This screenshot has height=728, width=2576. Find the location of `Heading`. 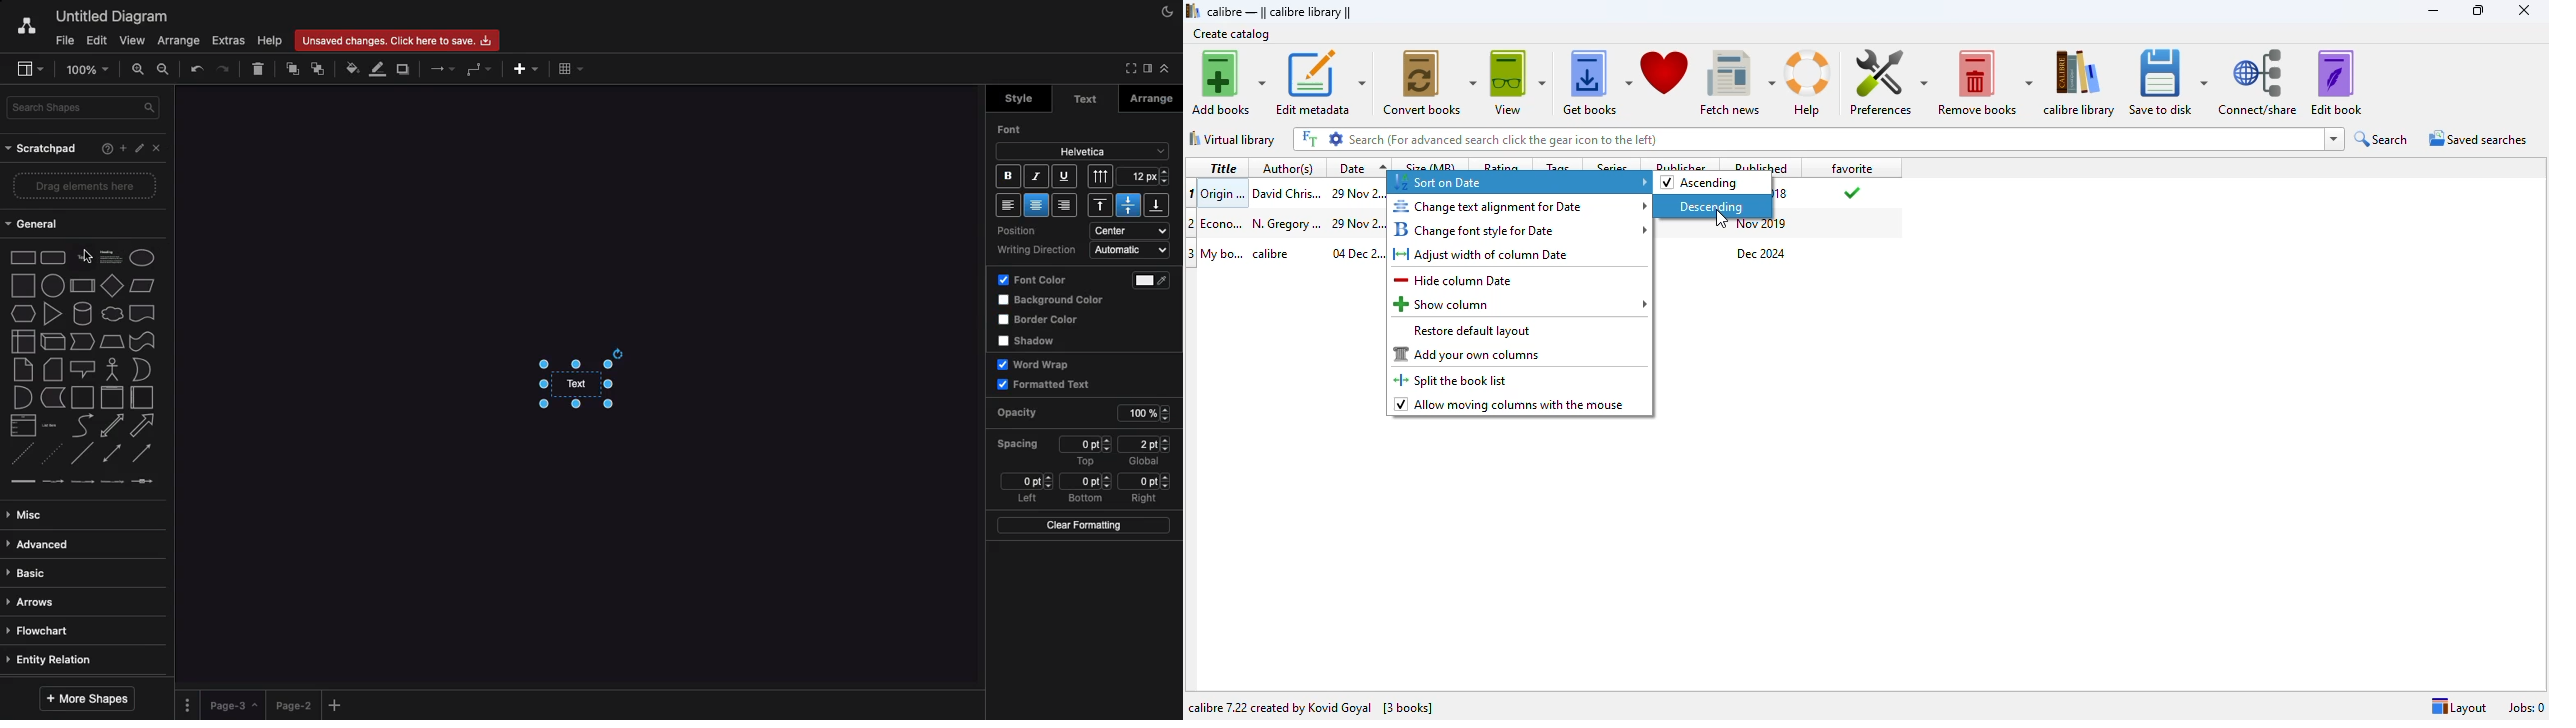

Heading is located at coordinates (113, 256).